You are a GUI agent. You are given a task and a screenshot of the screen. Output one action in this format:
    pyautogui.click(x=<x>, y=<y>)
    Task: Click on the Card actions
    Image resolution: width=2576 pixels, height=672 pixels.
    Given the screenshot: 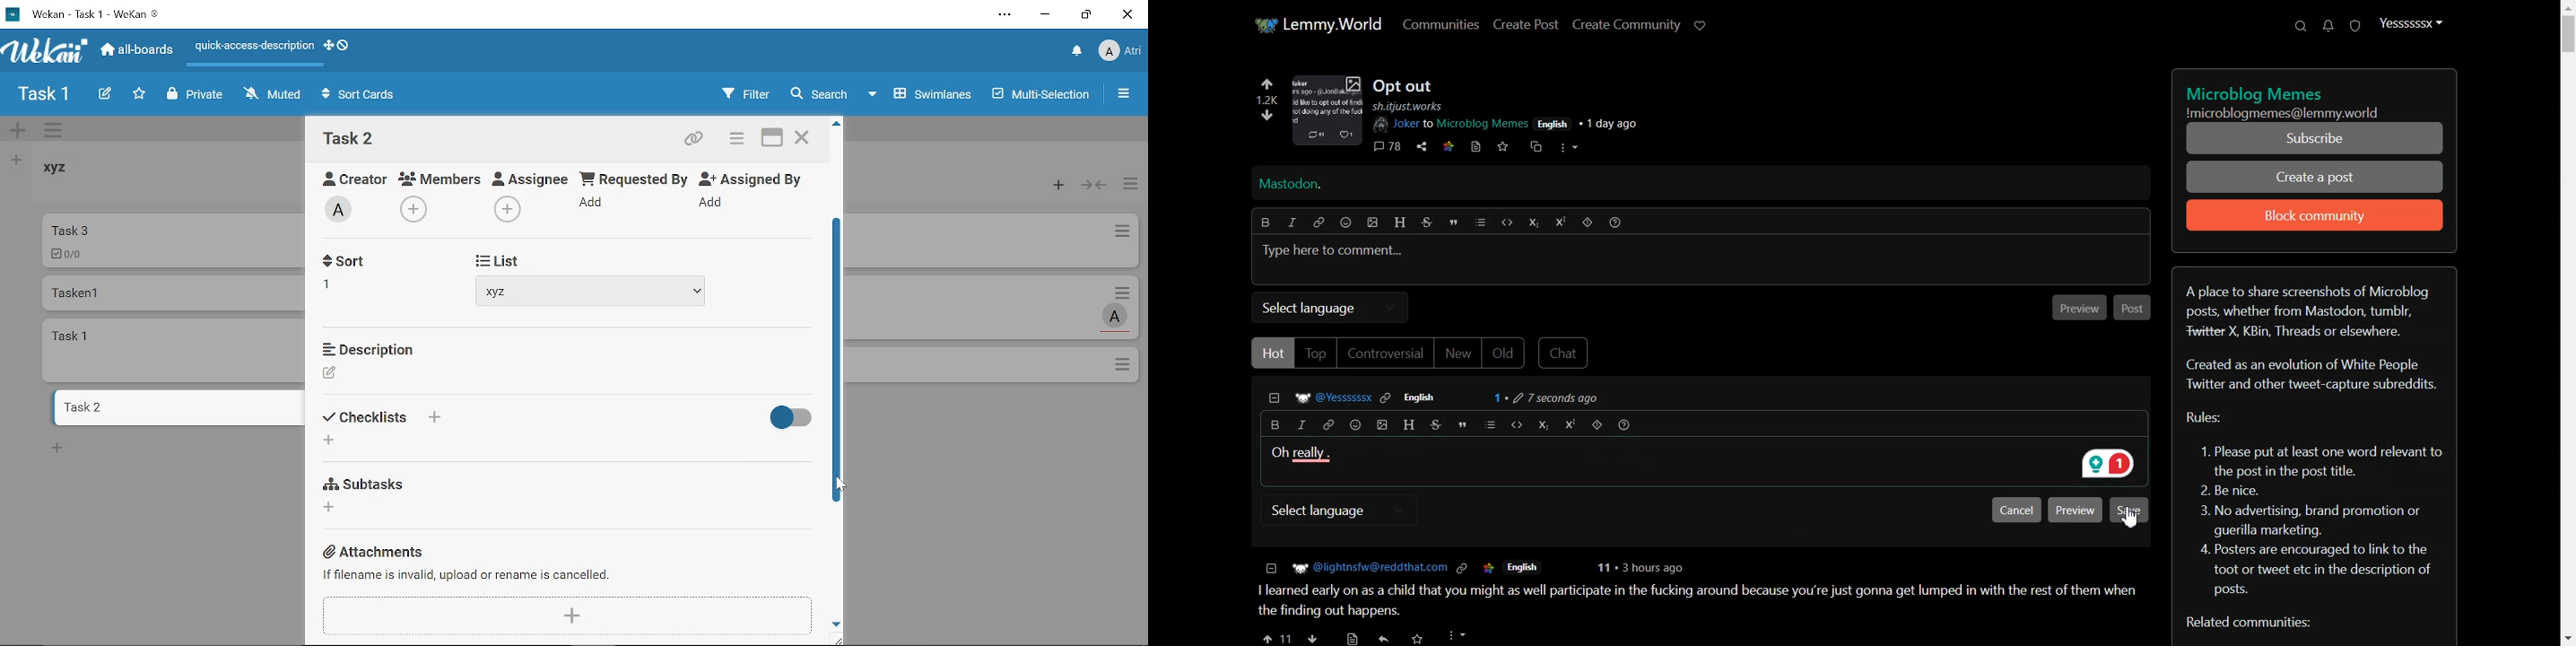 What is the action you would take?
    pyautogui.click(x=1127, y=292)
    